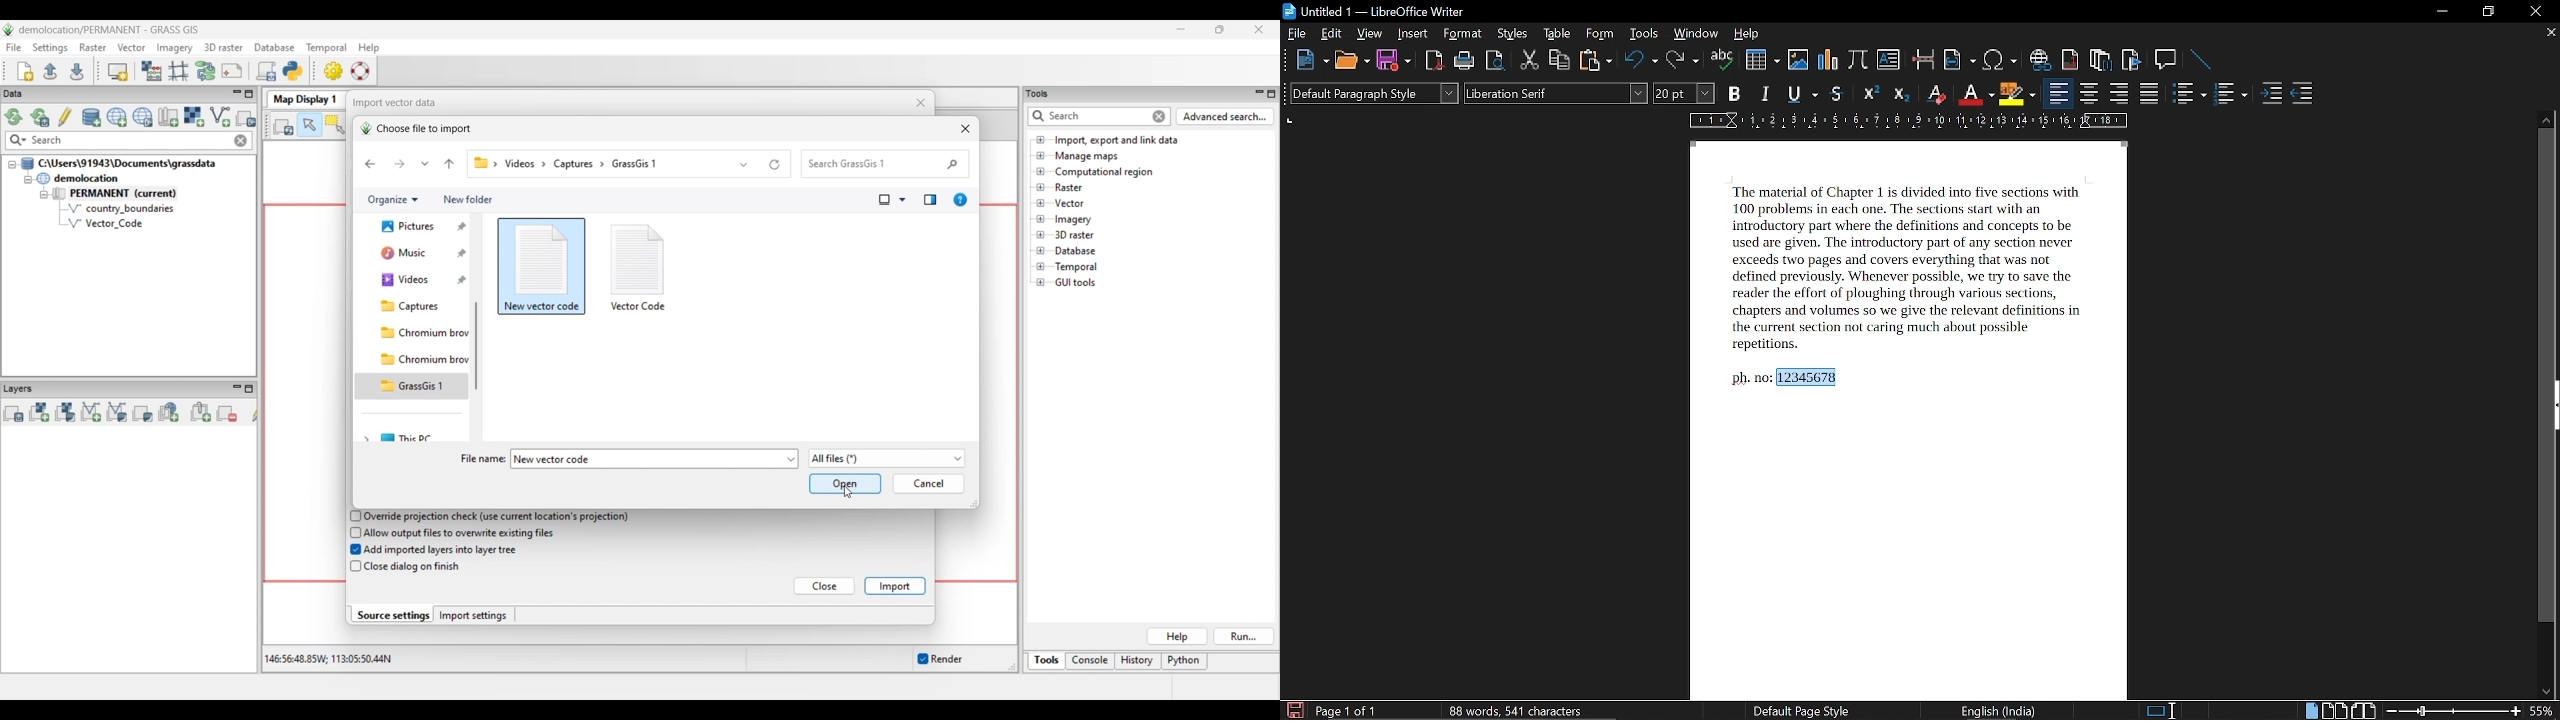 This screenshot has width=2576, height=728. Describe the element at coordinates (2442, 12) in the screenshot. I see `minimize` at that location.